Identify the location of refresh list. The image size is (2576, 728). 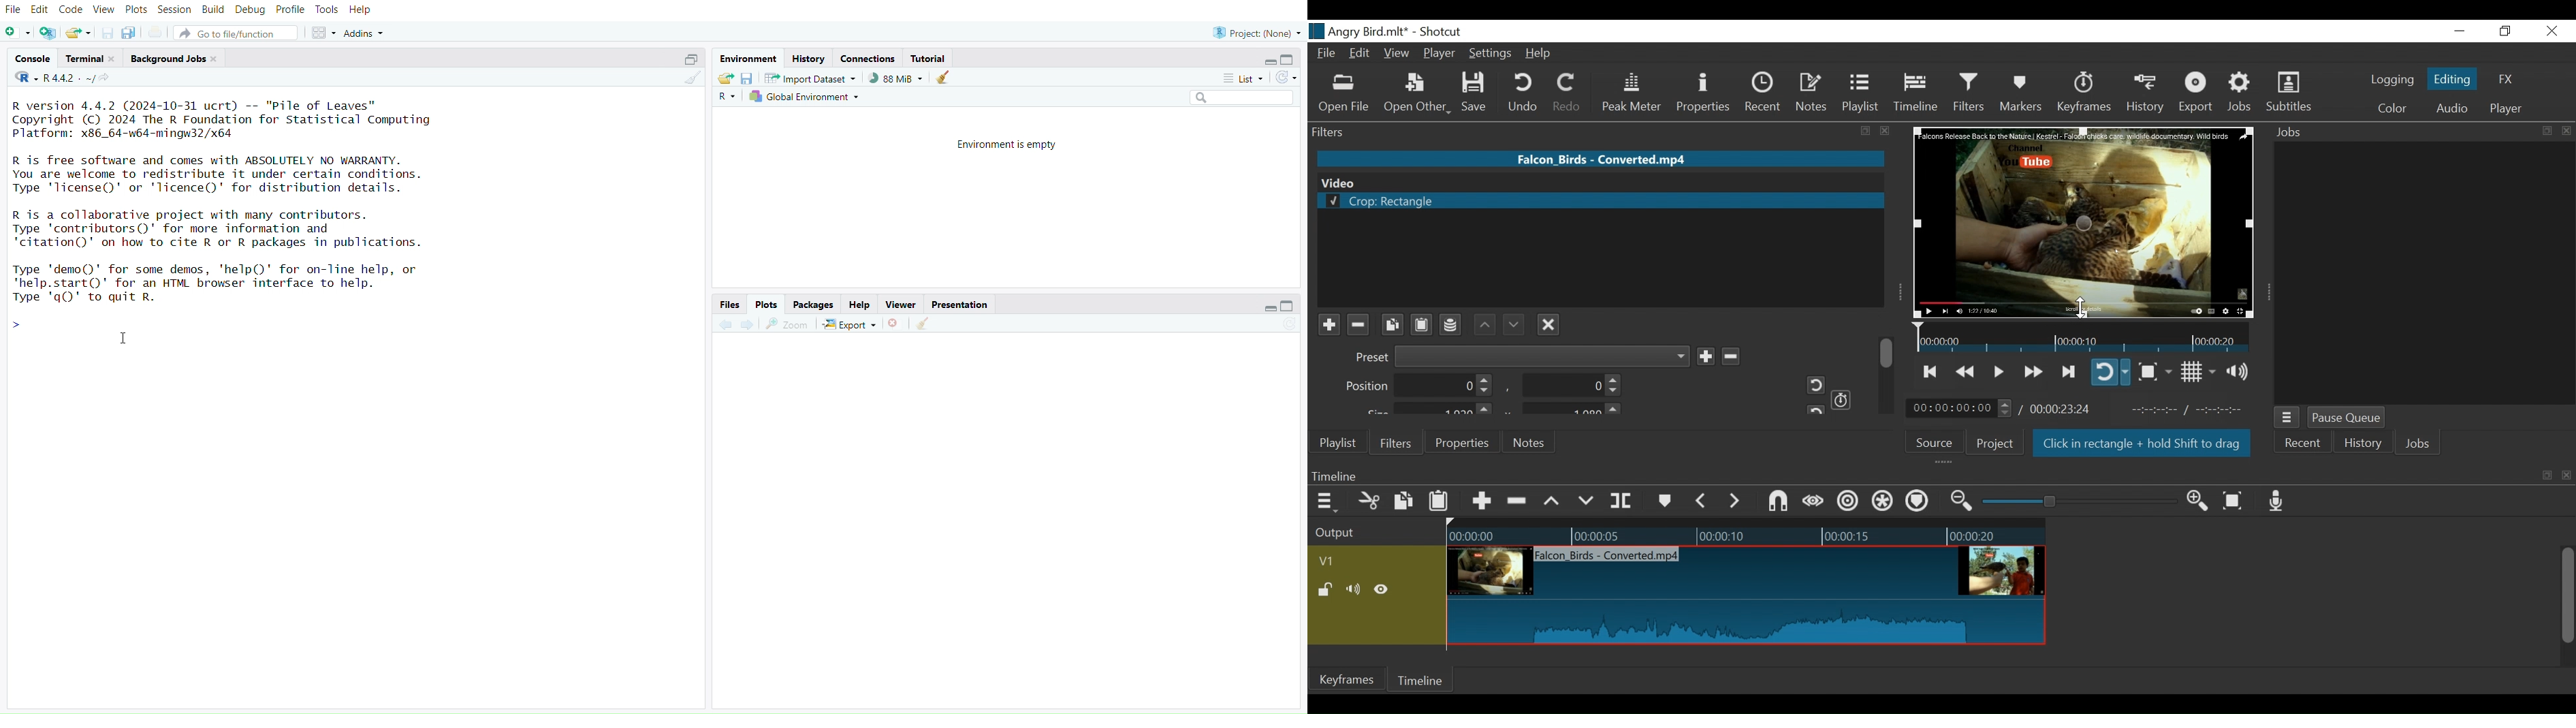
(1286, 78).